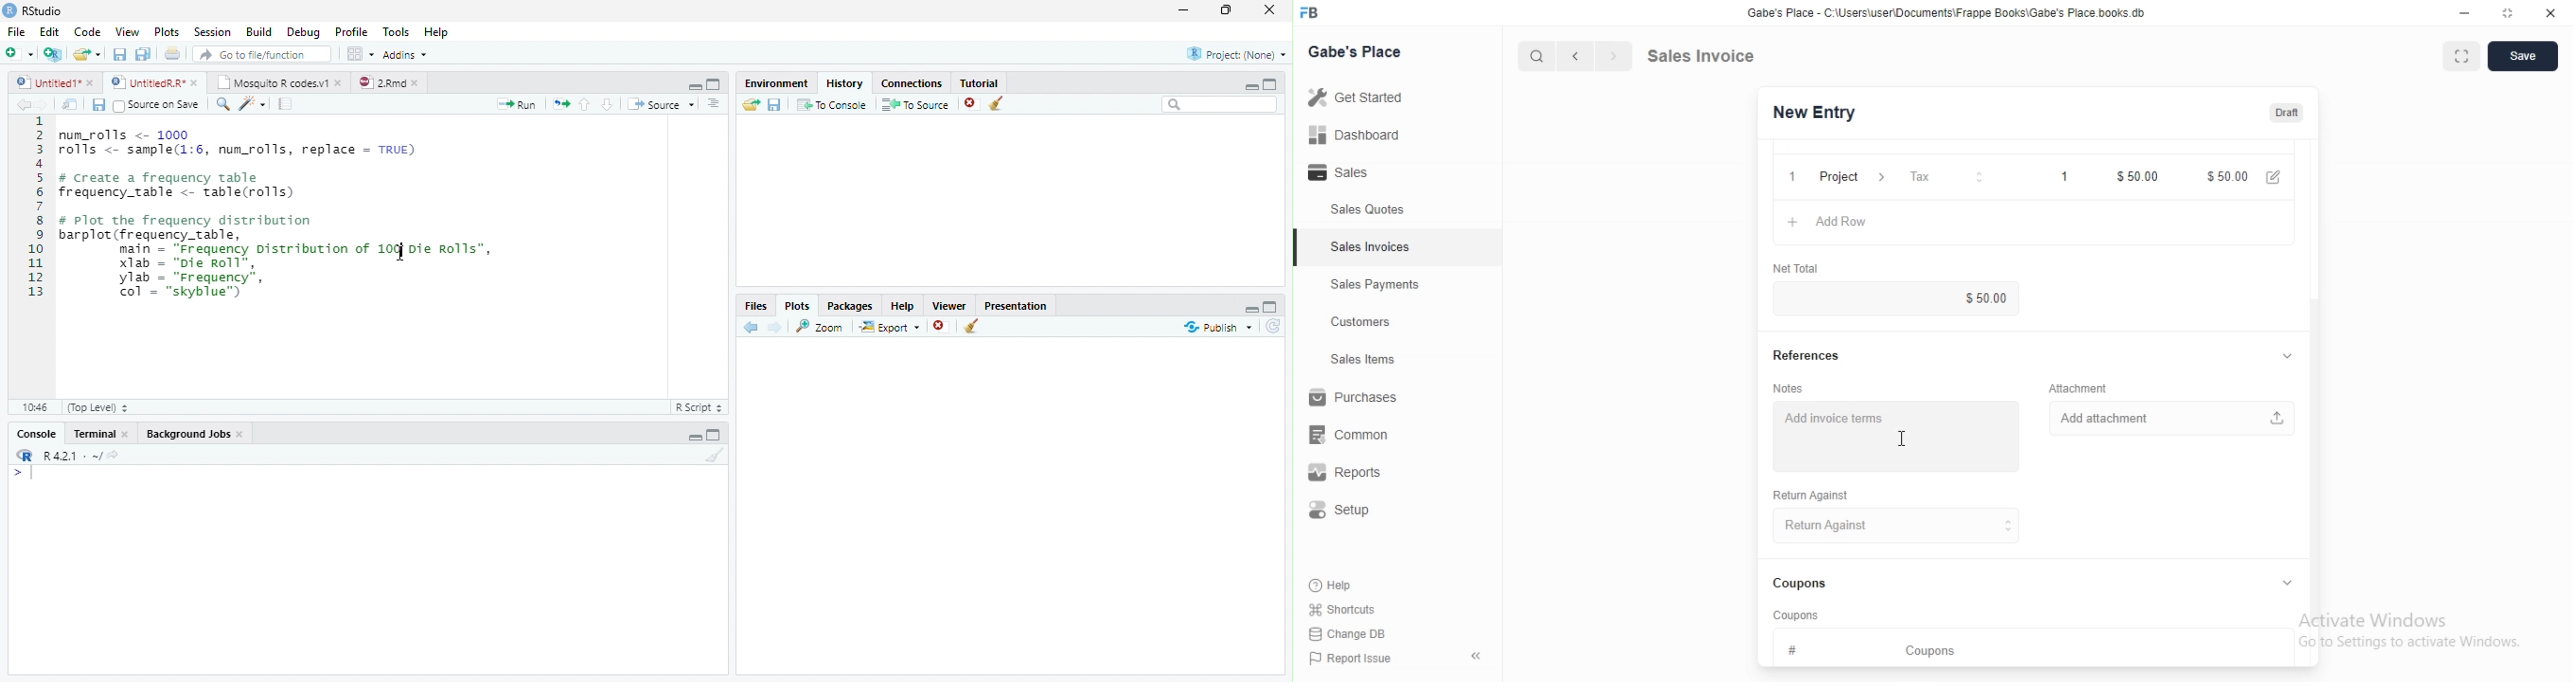  Describe the element at coordinates (751, 104) in the screenshot. I see `Load History from existing file` at that location.